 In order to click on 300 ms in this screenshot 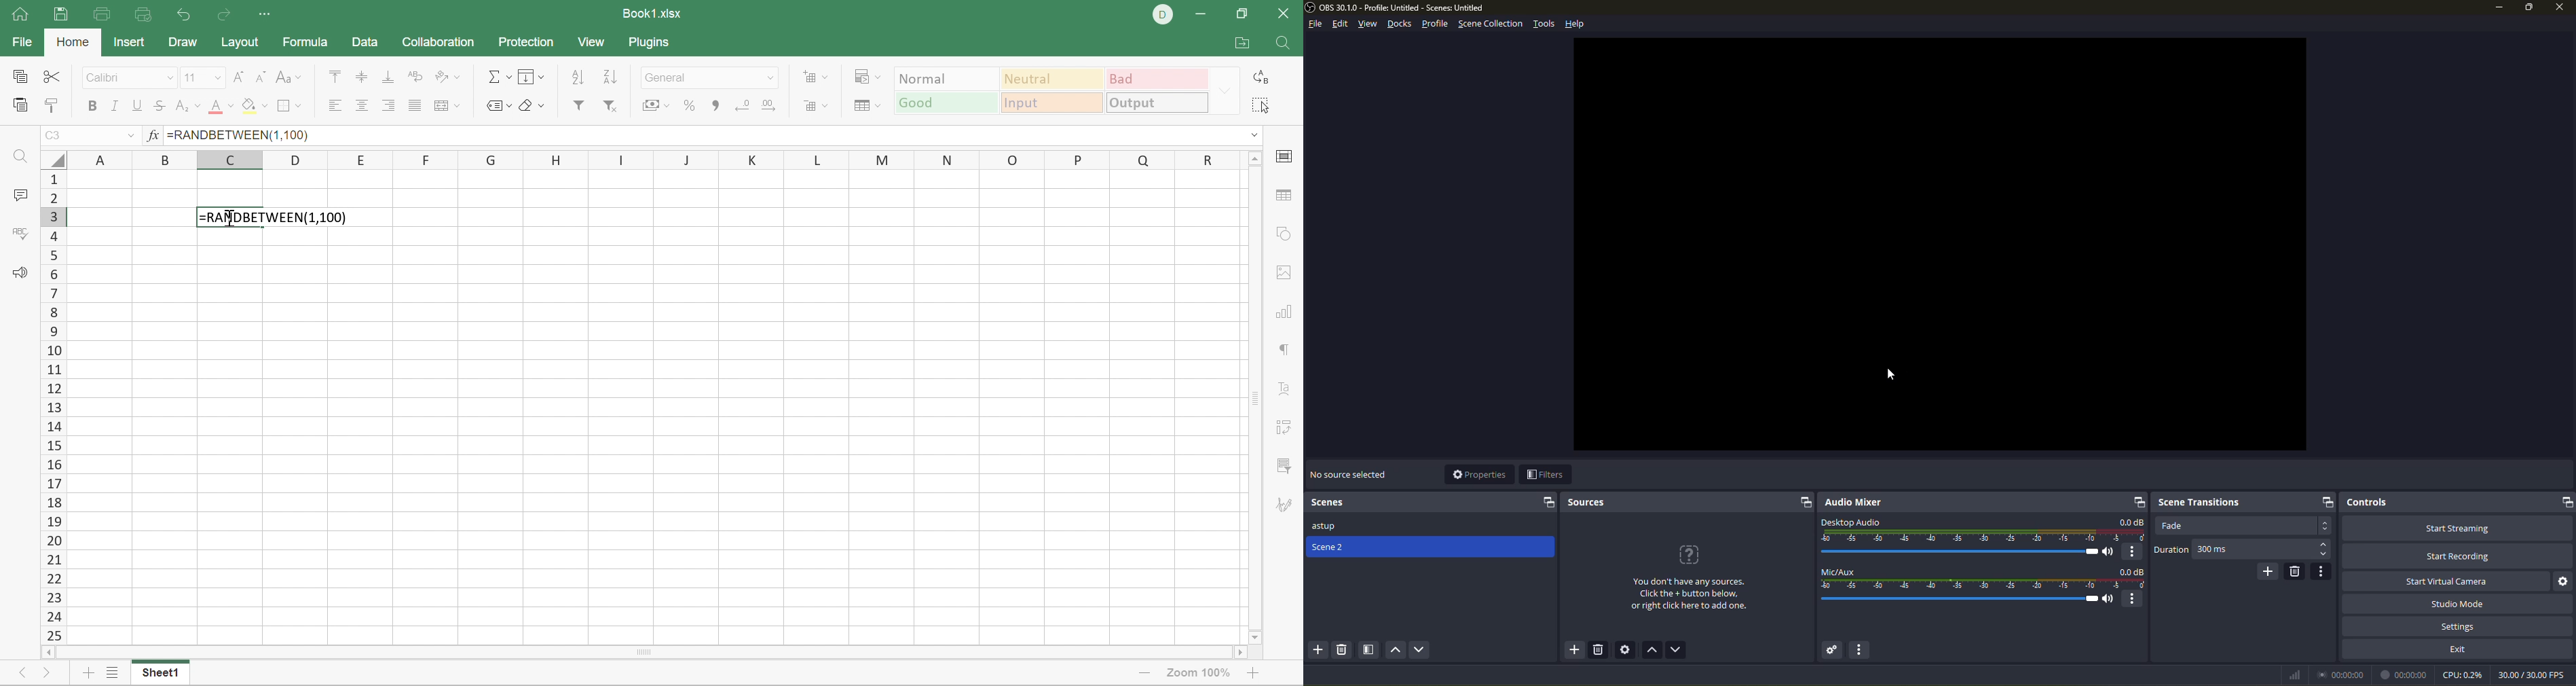, I will do `click(2216, 551)`.